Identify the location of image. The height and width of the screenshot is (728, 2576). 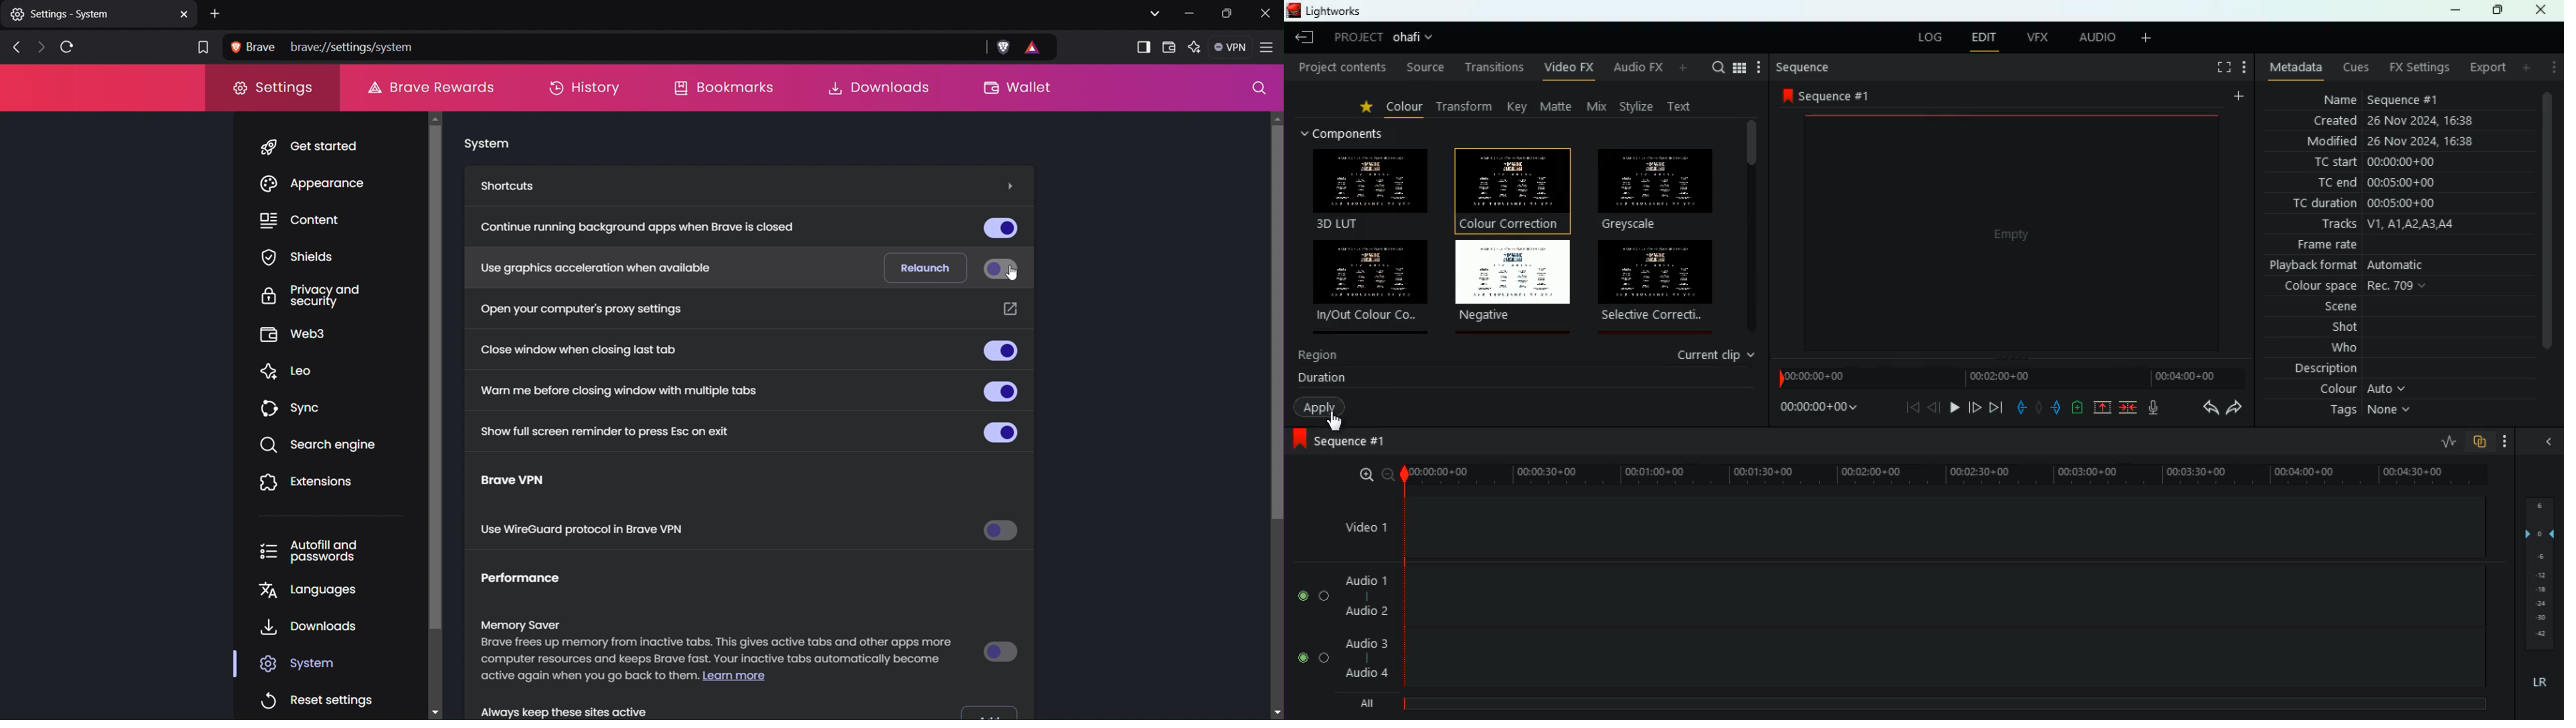
(2010, 231).